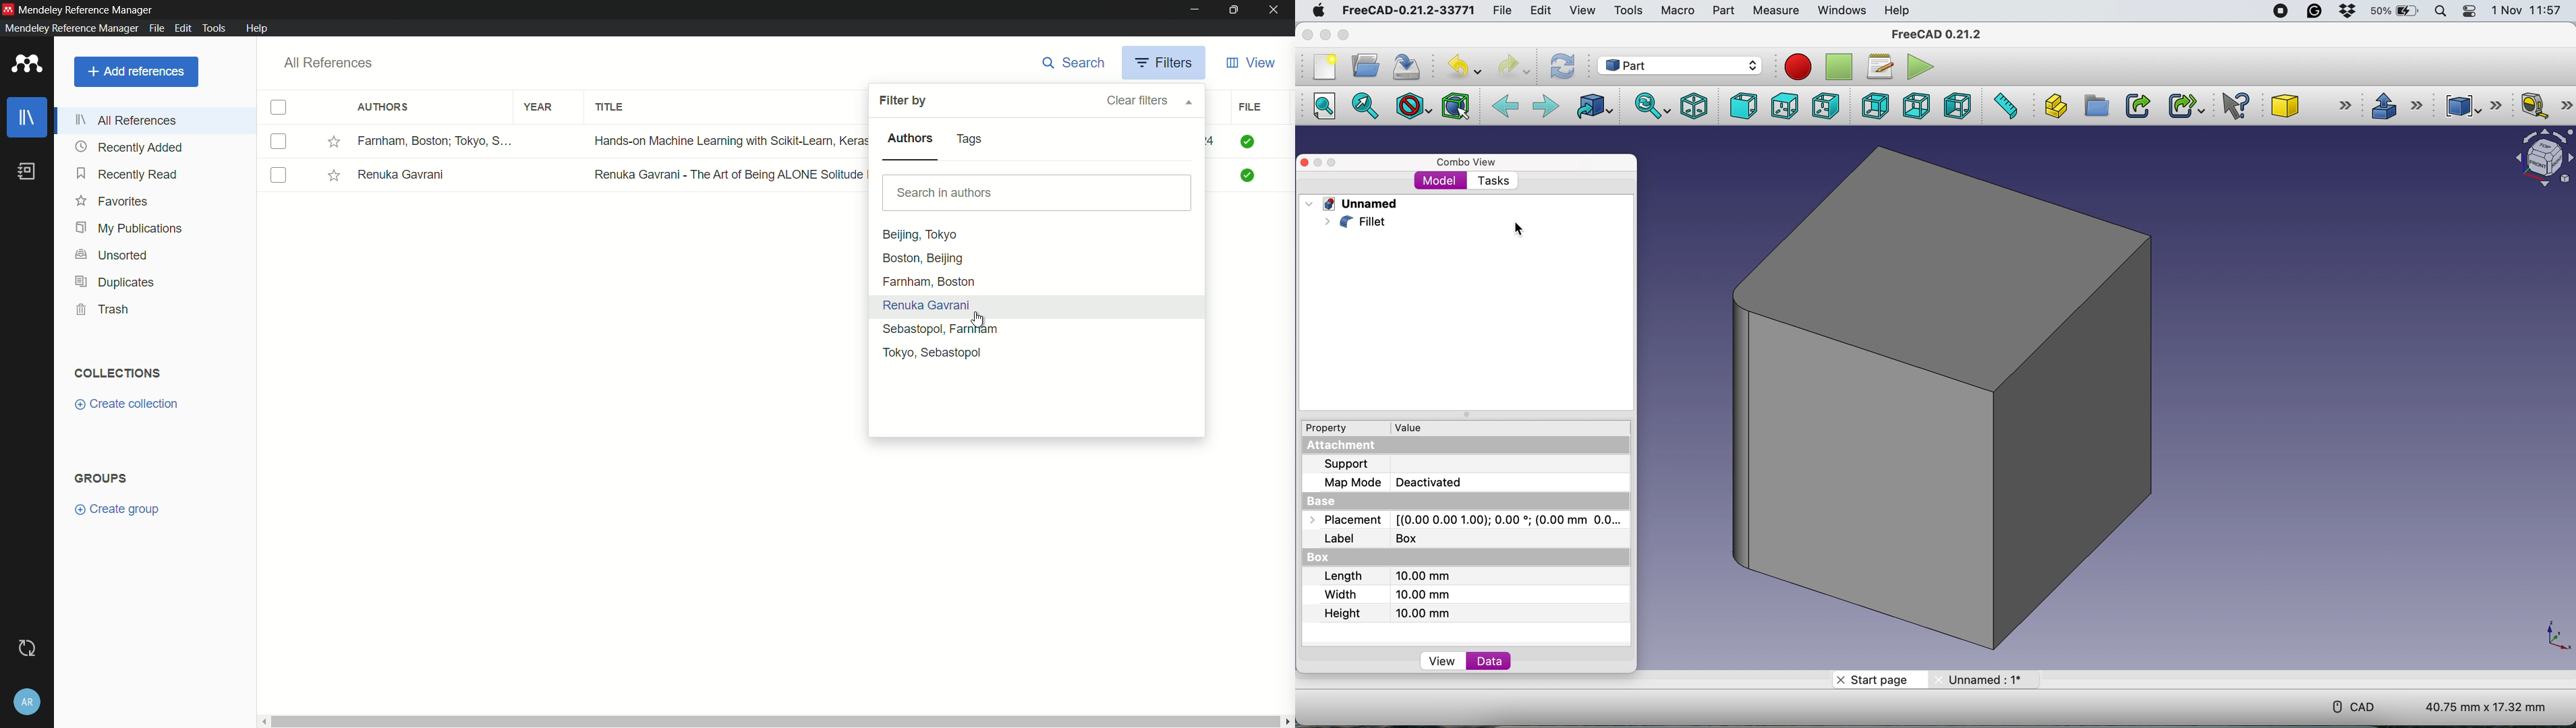  What do you see at coordinates (1920, 65) in the screenshot?
I see `execute macros` at bounding box center [1920, 65].